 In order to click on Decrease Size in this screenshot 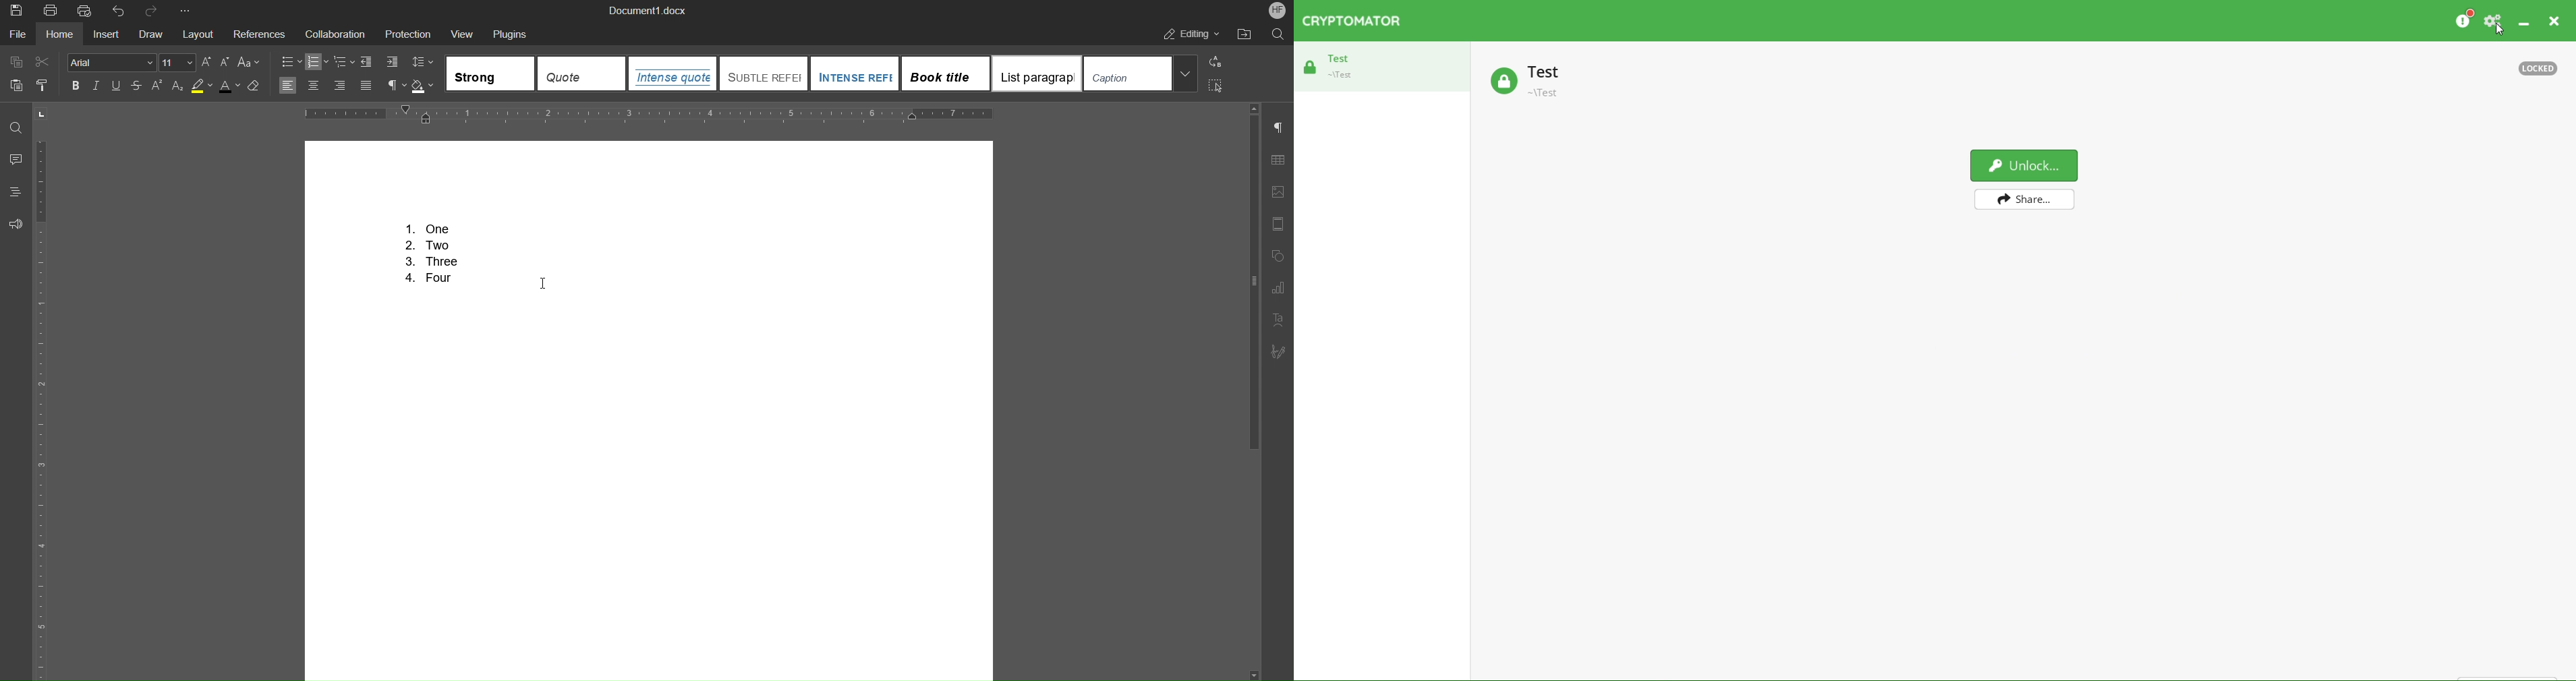, I will do `click(223, 63)`.